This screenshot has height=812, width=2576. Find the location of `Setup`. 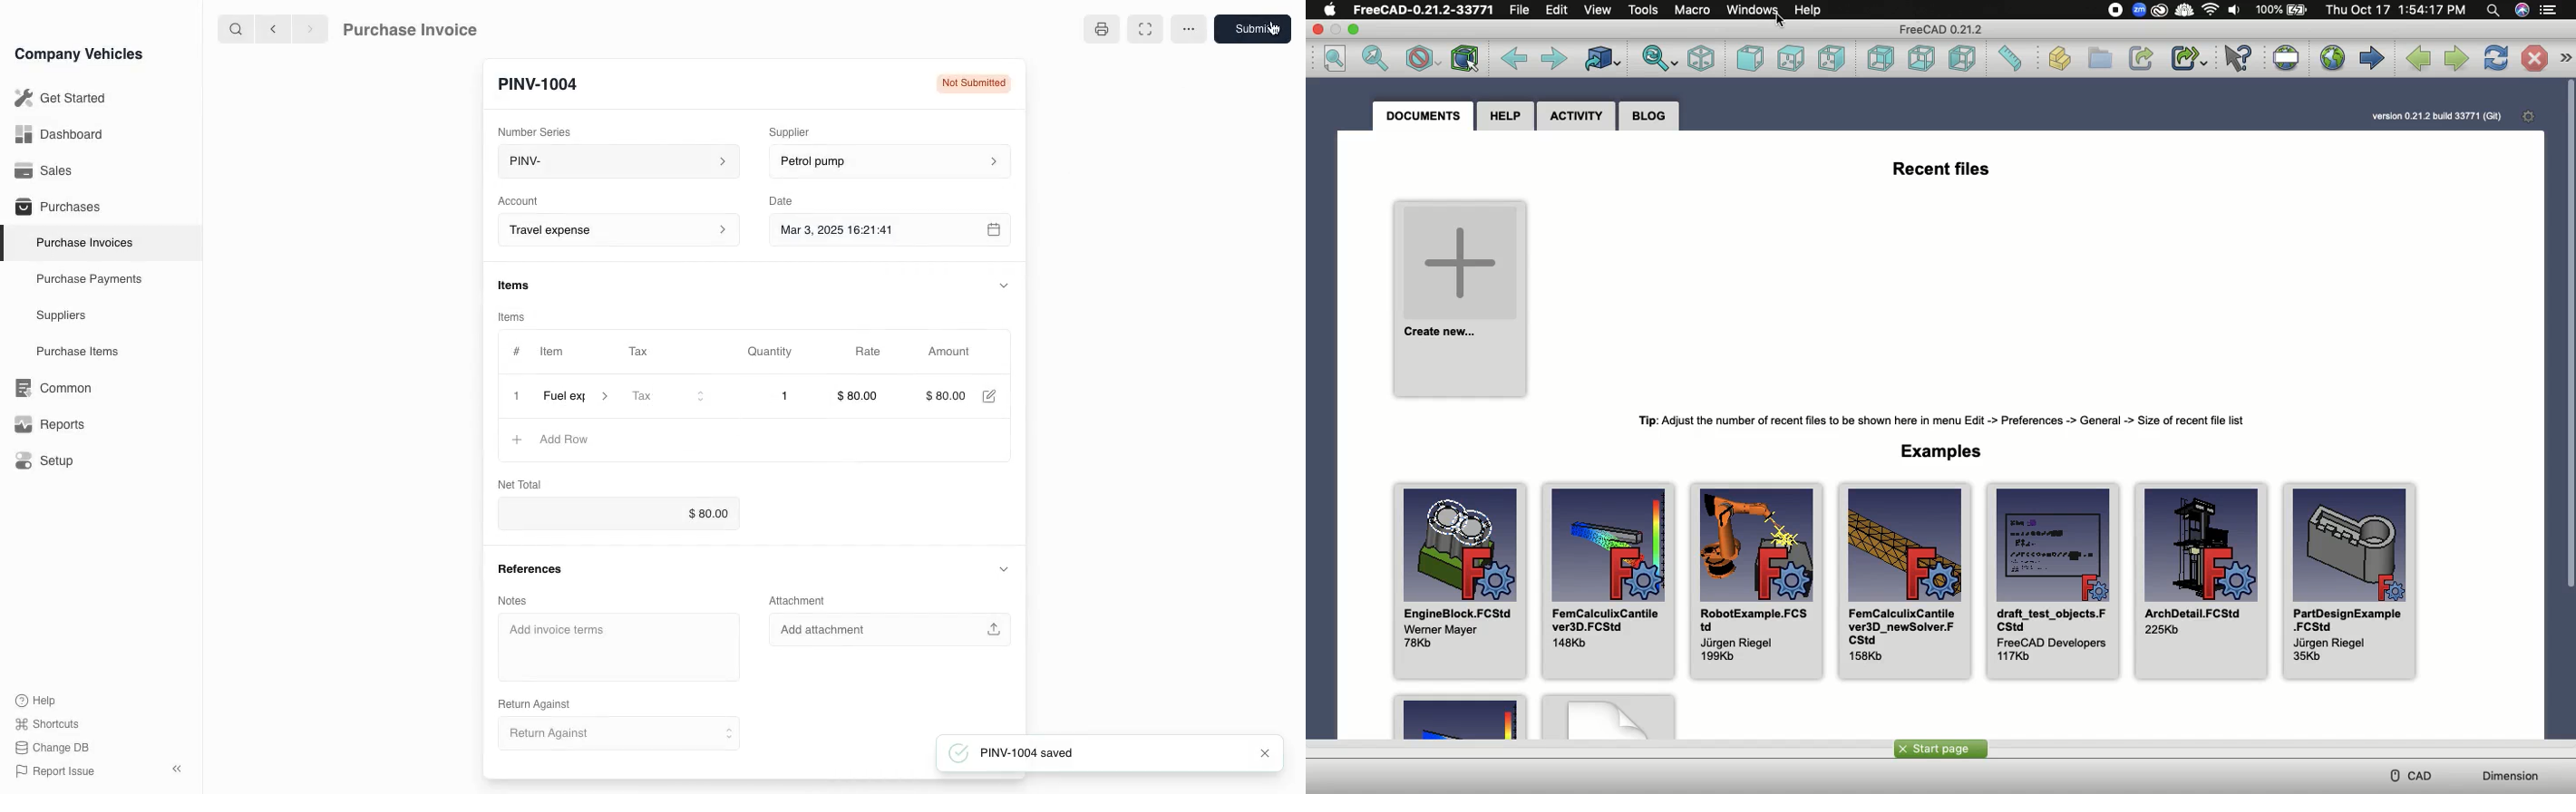

Setup is located at coordinates (48, 461).